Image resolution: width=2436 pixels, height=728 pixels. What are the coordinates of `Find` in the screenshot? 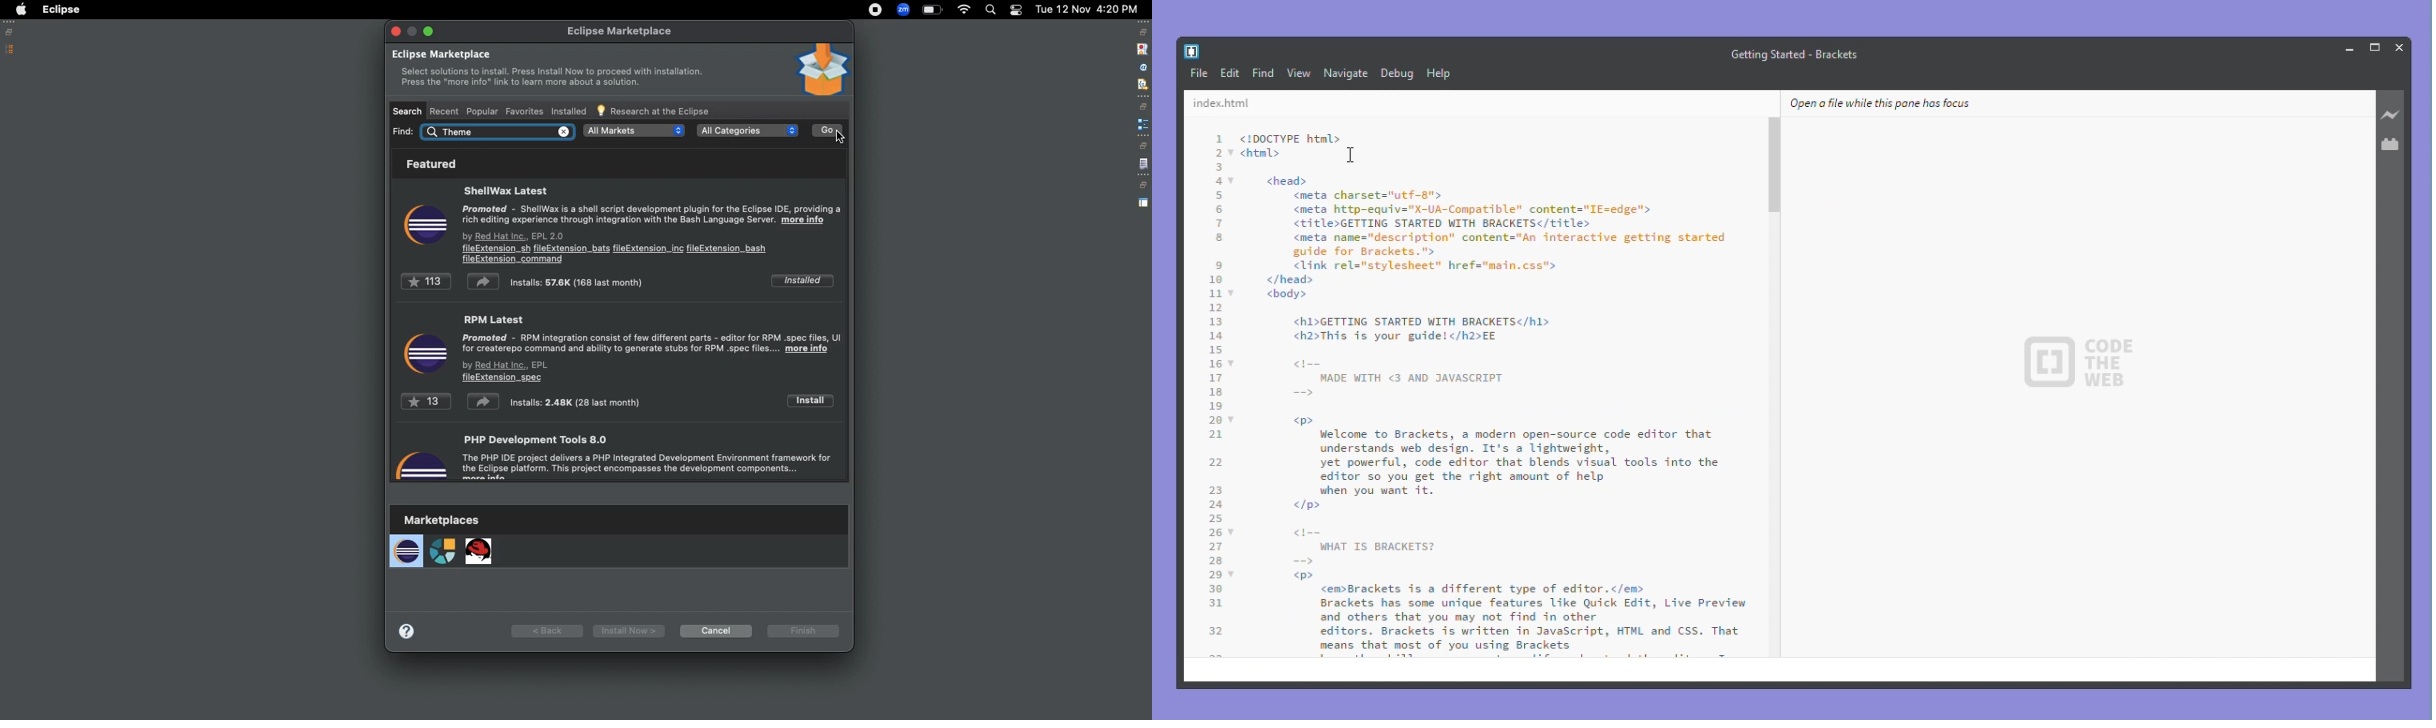 It's located at (1263, 74).